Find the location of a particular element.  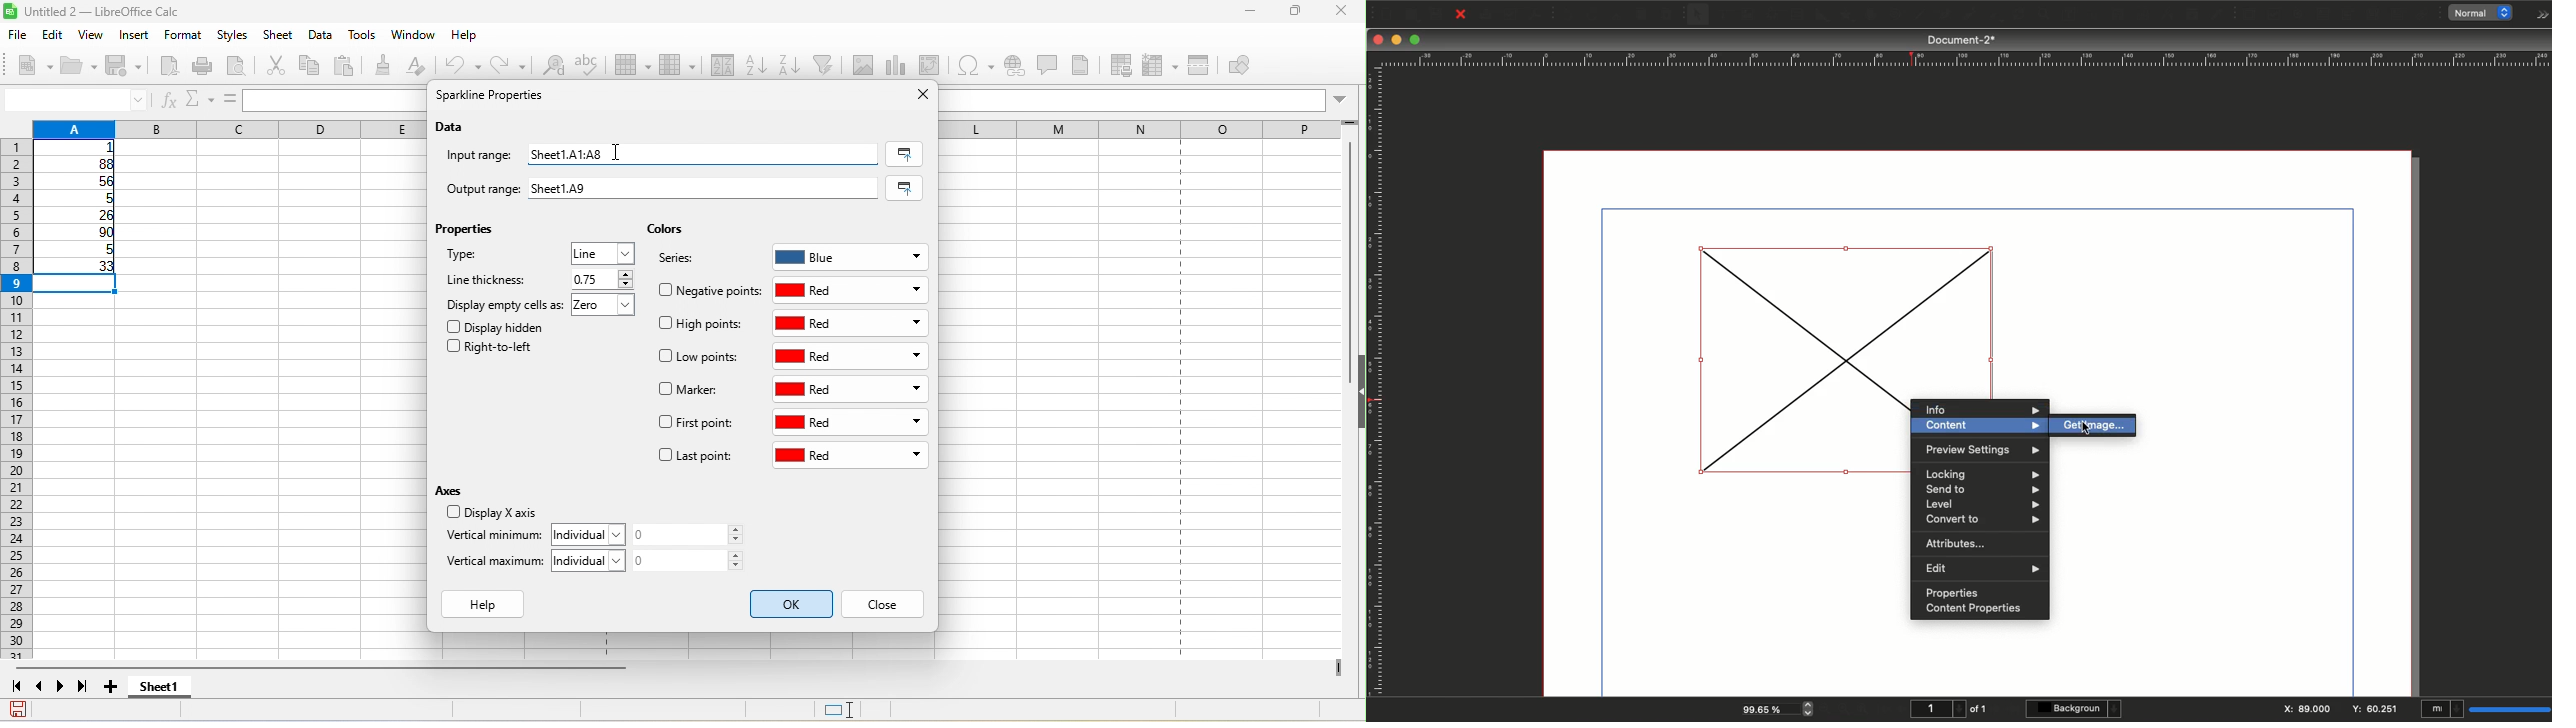

0 is located at coordinates (694, 535).